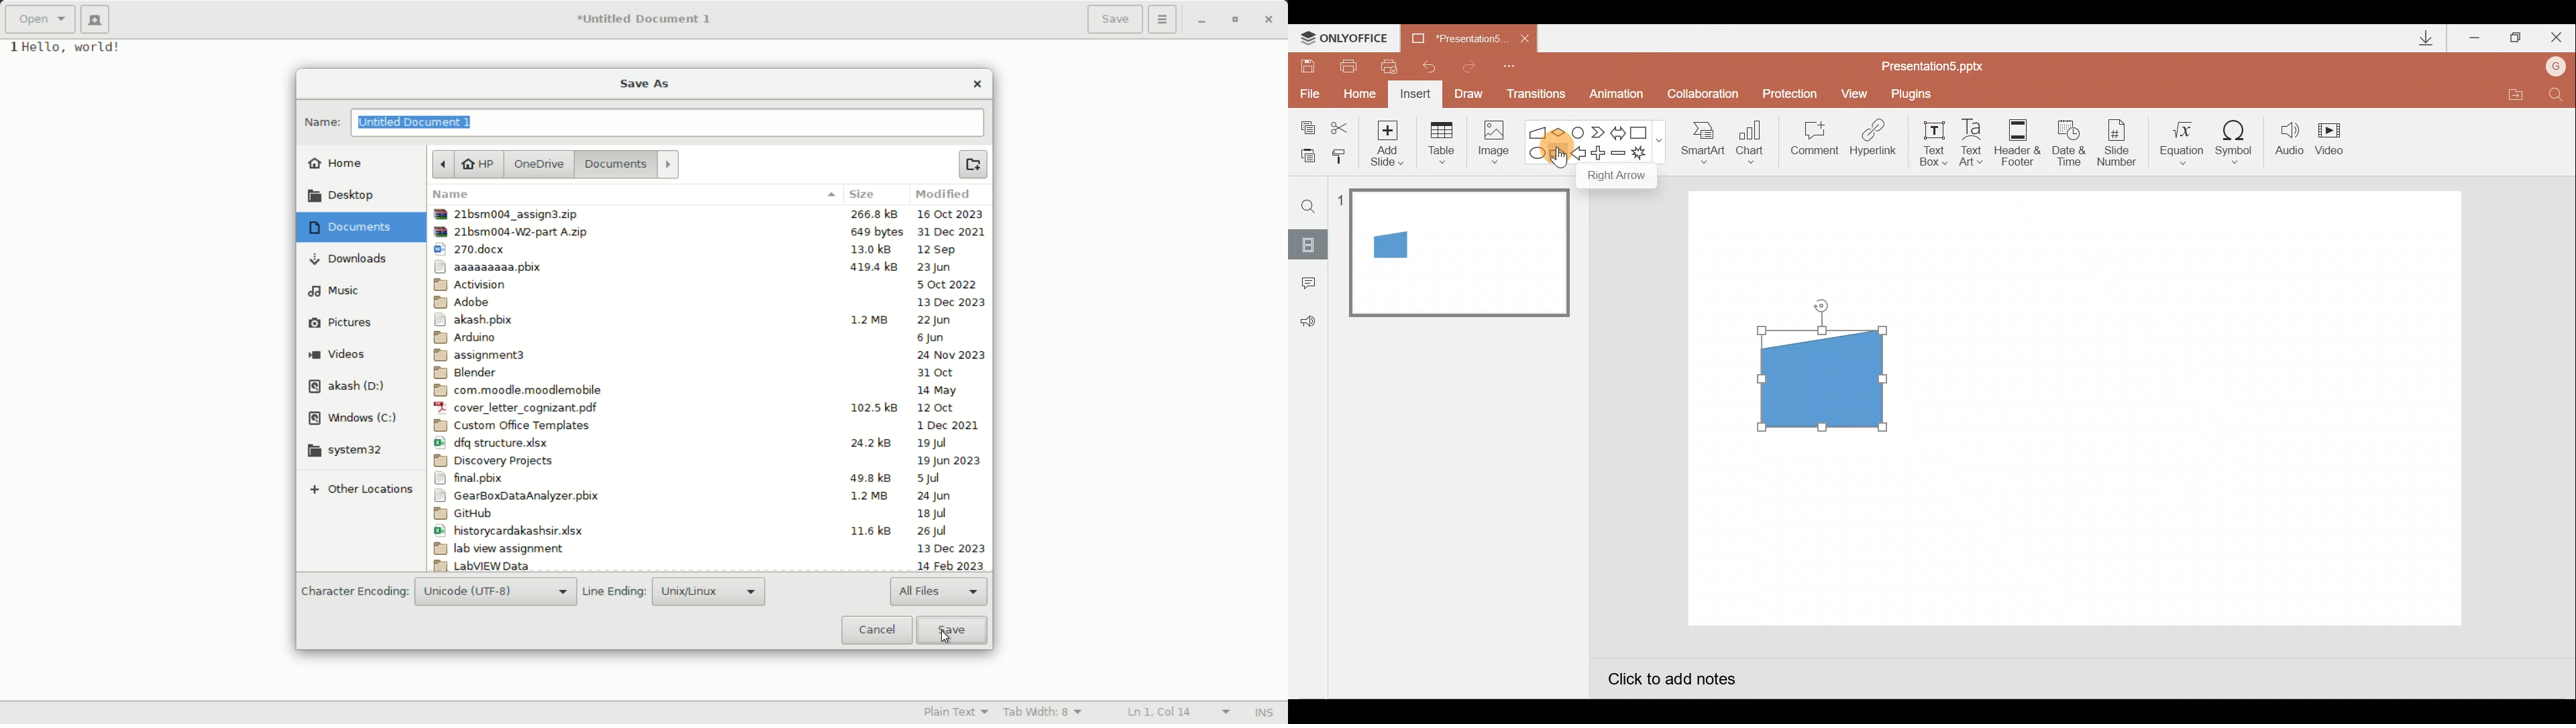  I want to click on Chevron, so click(1599, 133).